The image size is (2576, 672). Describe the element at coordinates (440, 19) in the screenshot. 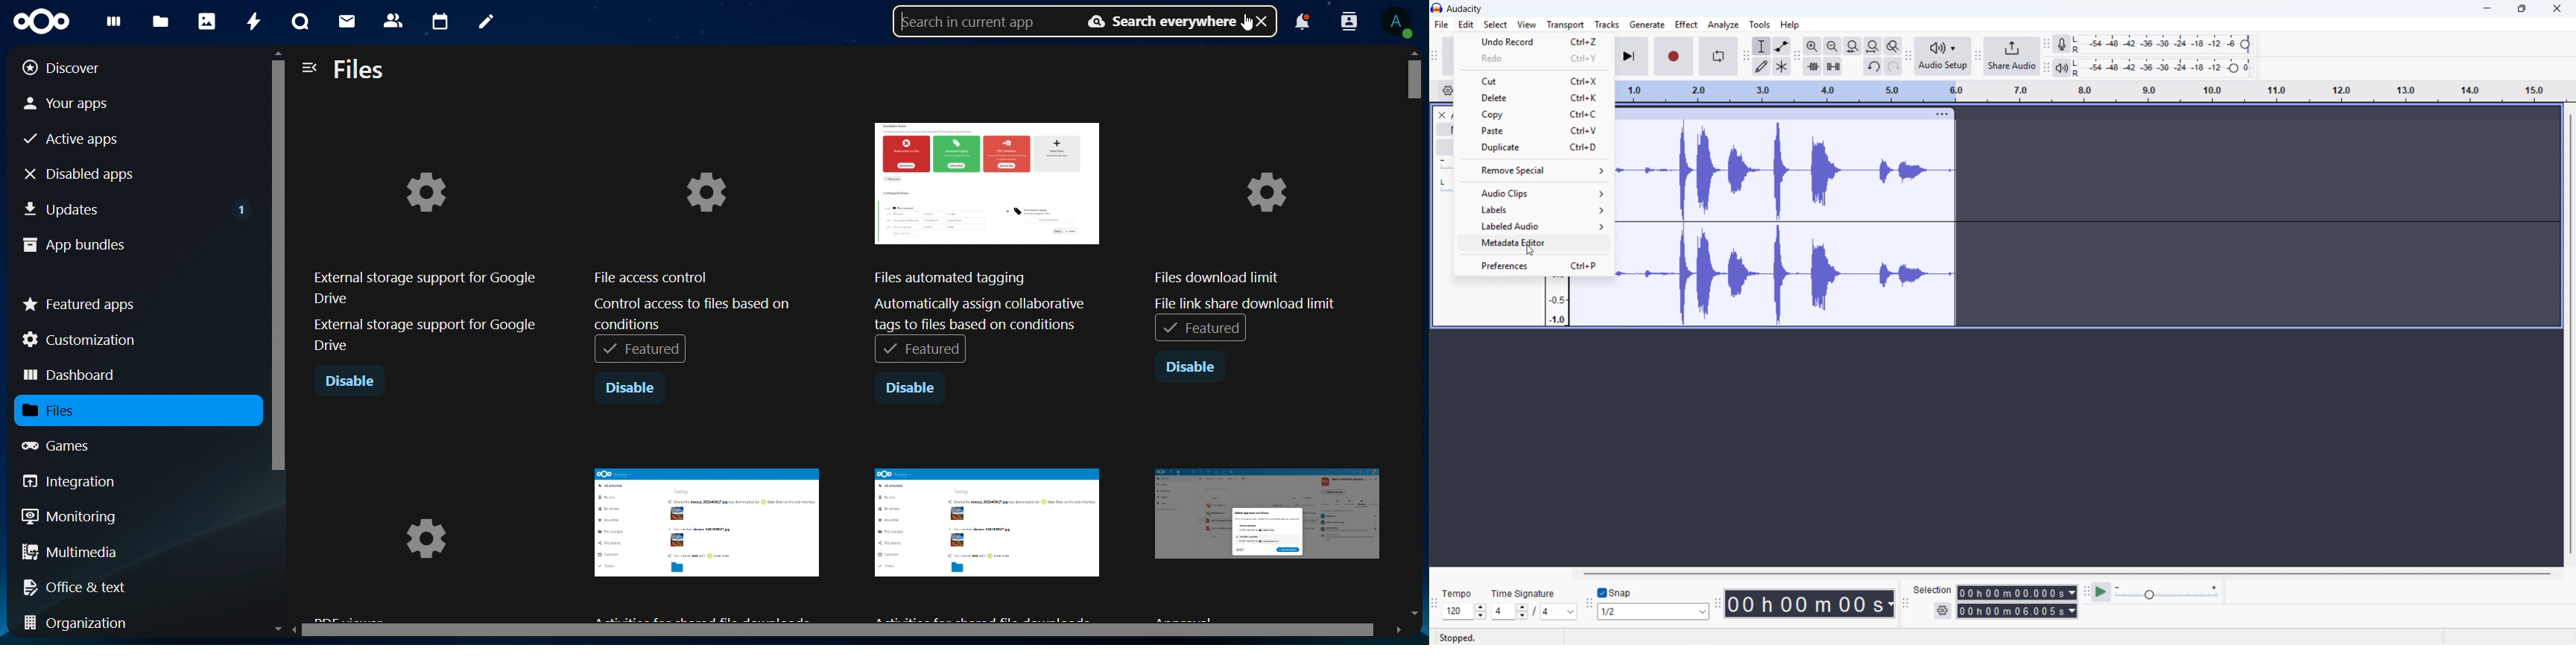

I see `calendar` at that location.